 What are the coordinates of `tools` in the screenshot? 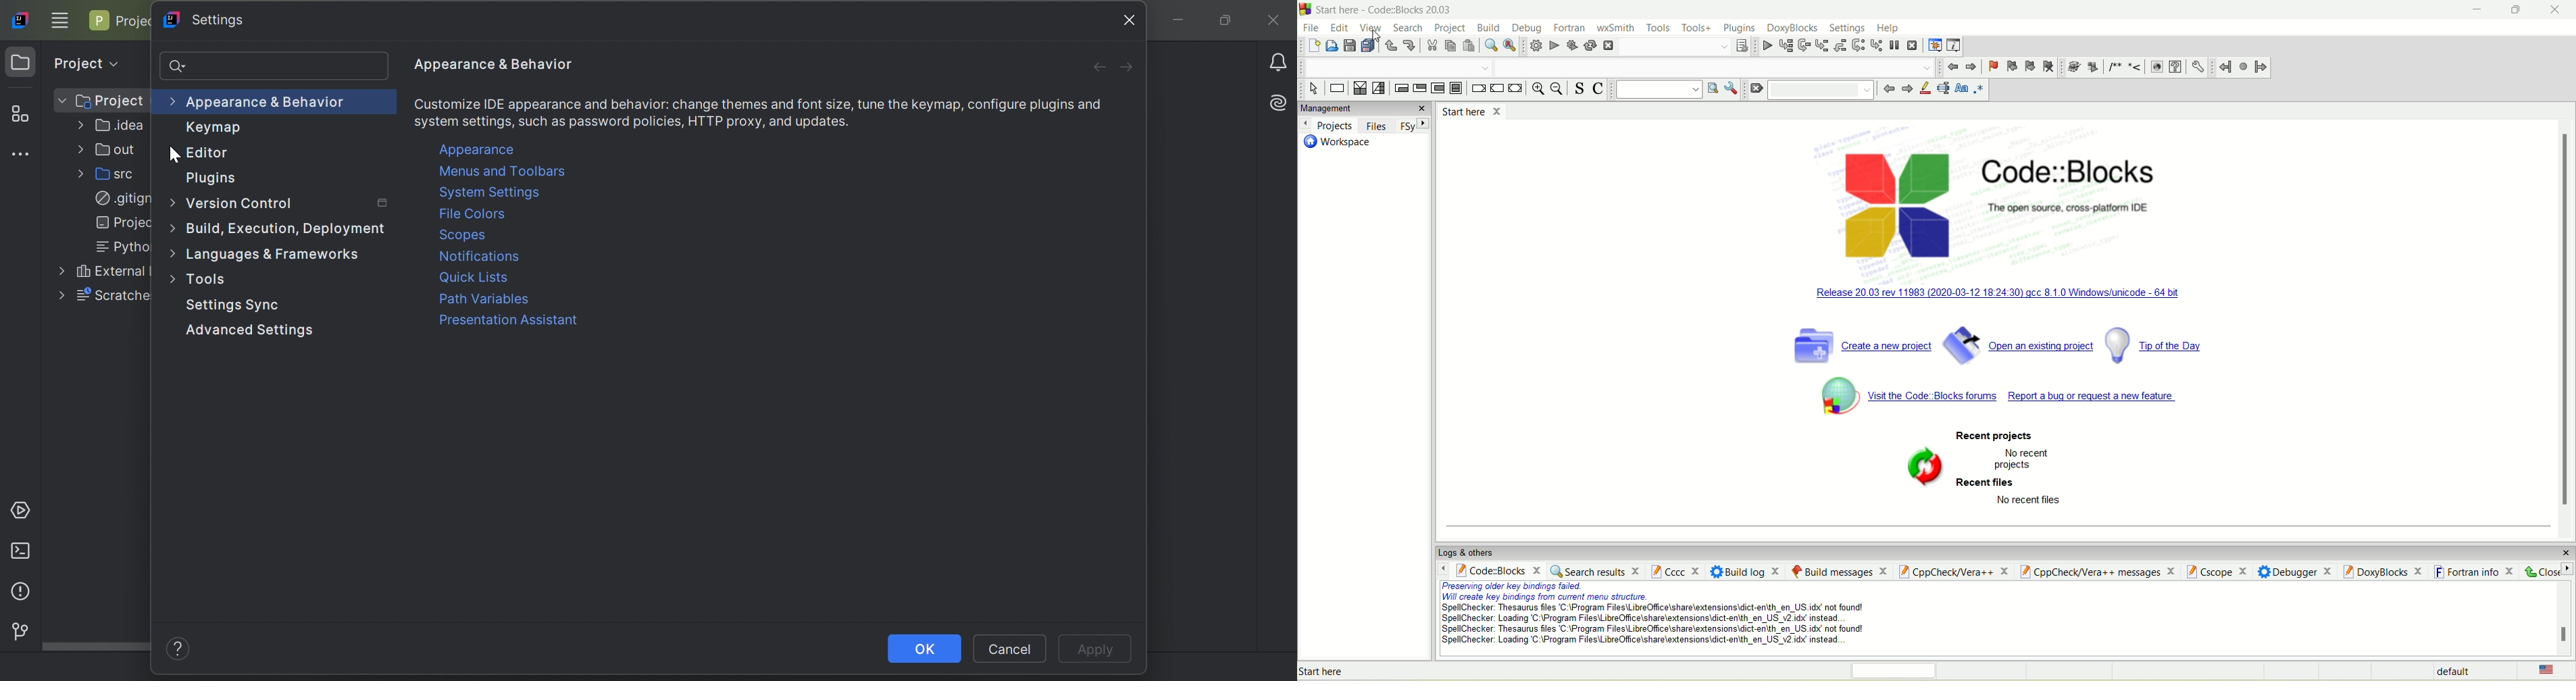 It's located at (1658, 28).